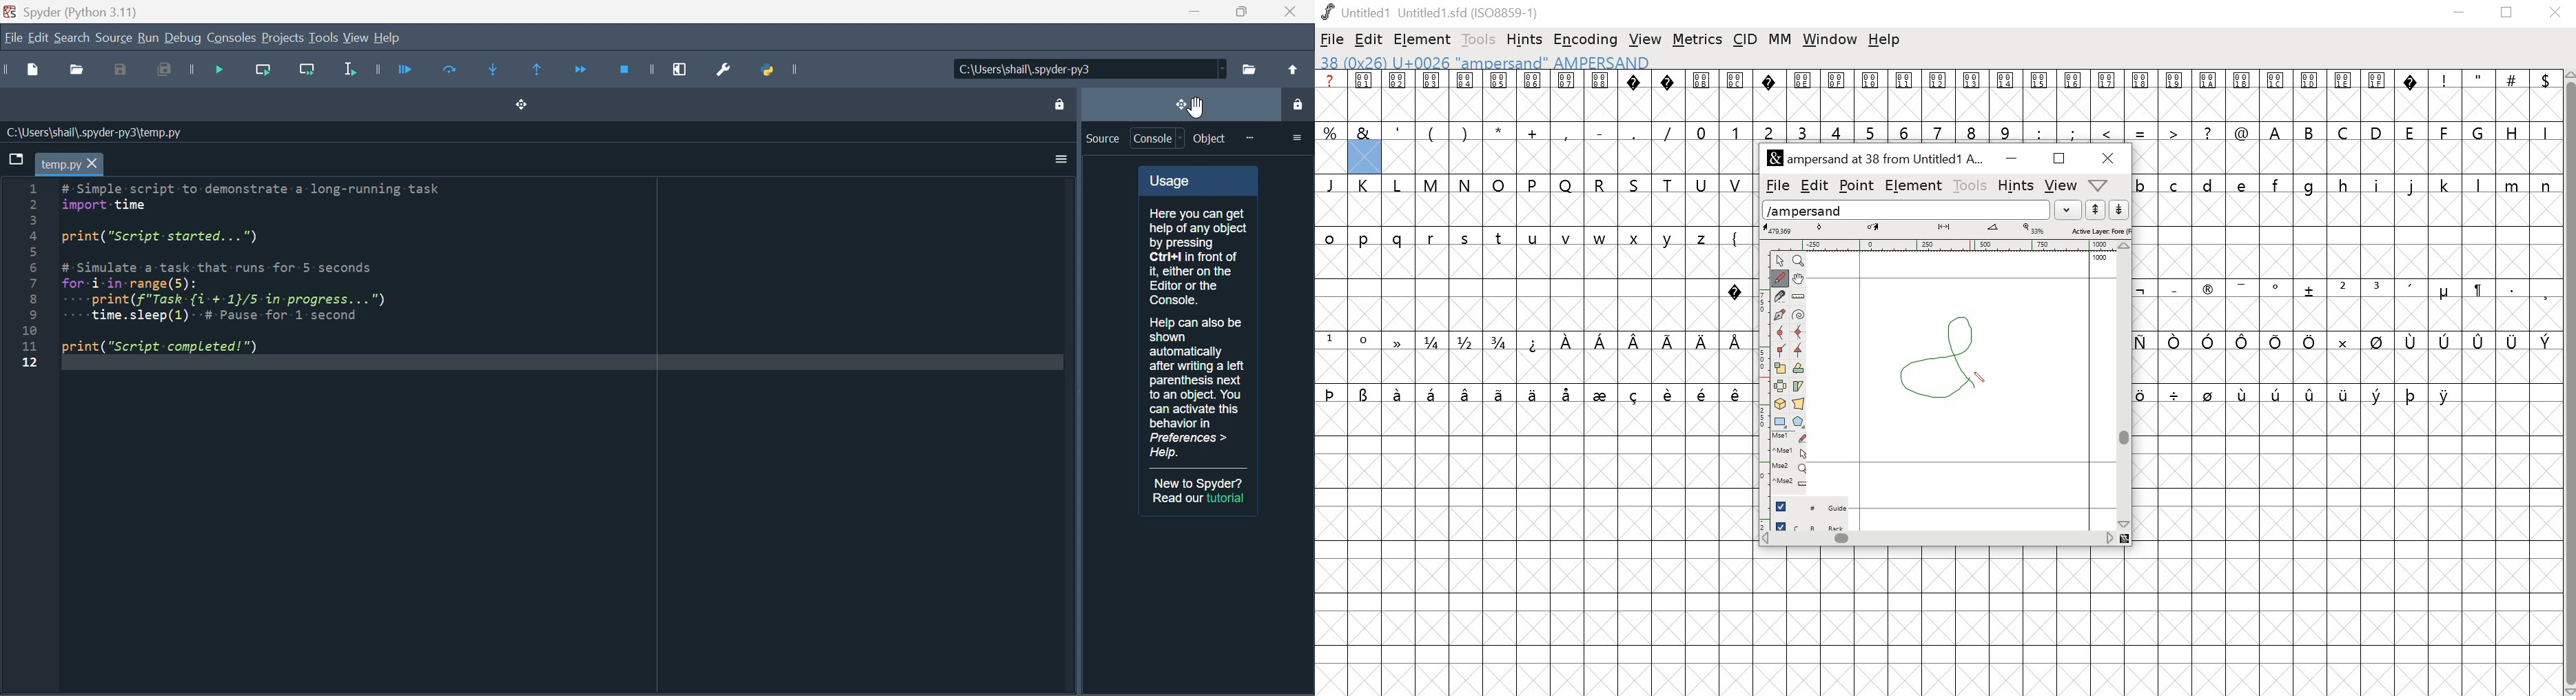 The height and width of the screenshot is (700, 2576). What do you see at coordinates (1467, 342) in the screenshot?
I see `1/2` at bounding box center [1467, 342].